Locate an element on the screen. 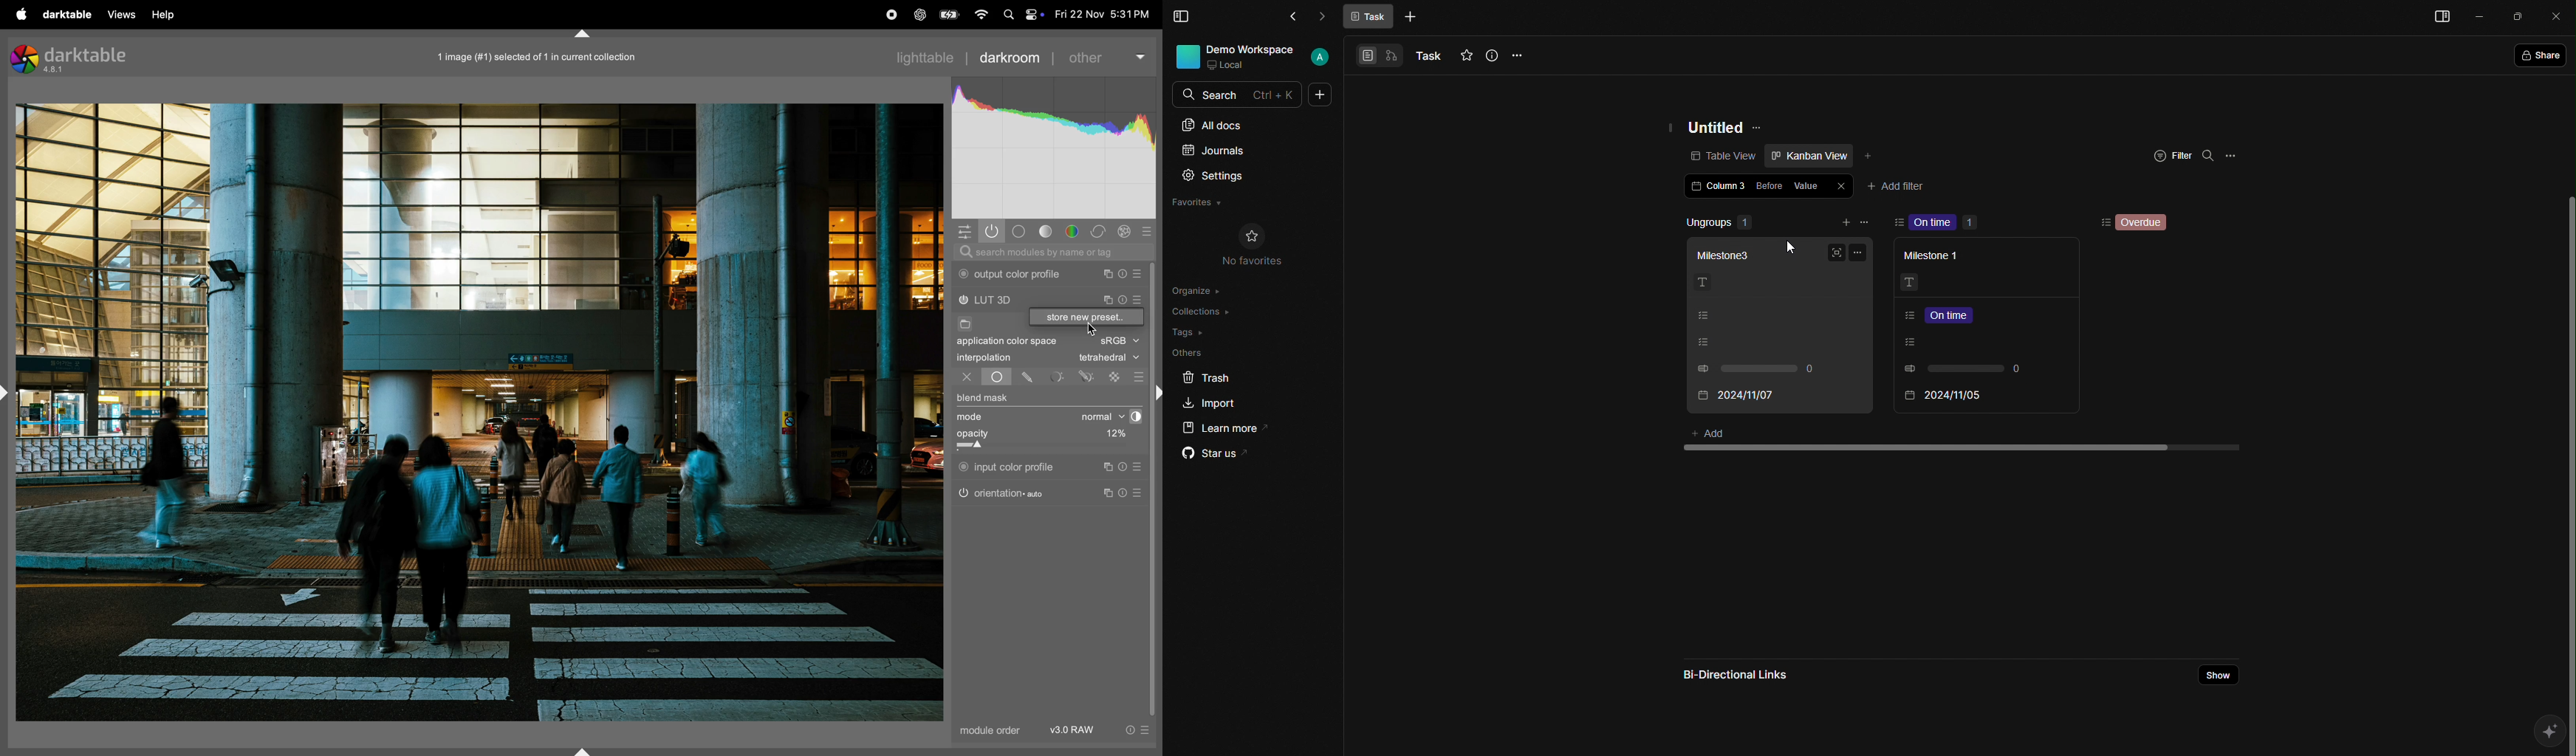 Image resolution: width=2576 pixels, height=756 pixels. apple menu is located at coordinates (15, 13).